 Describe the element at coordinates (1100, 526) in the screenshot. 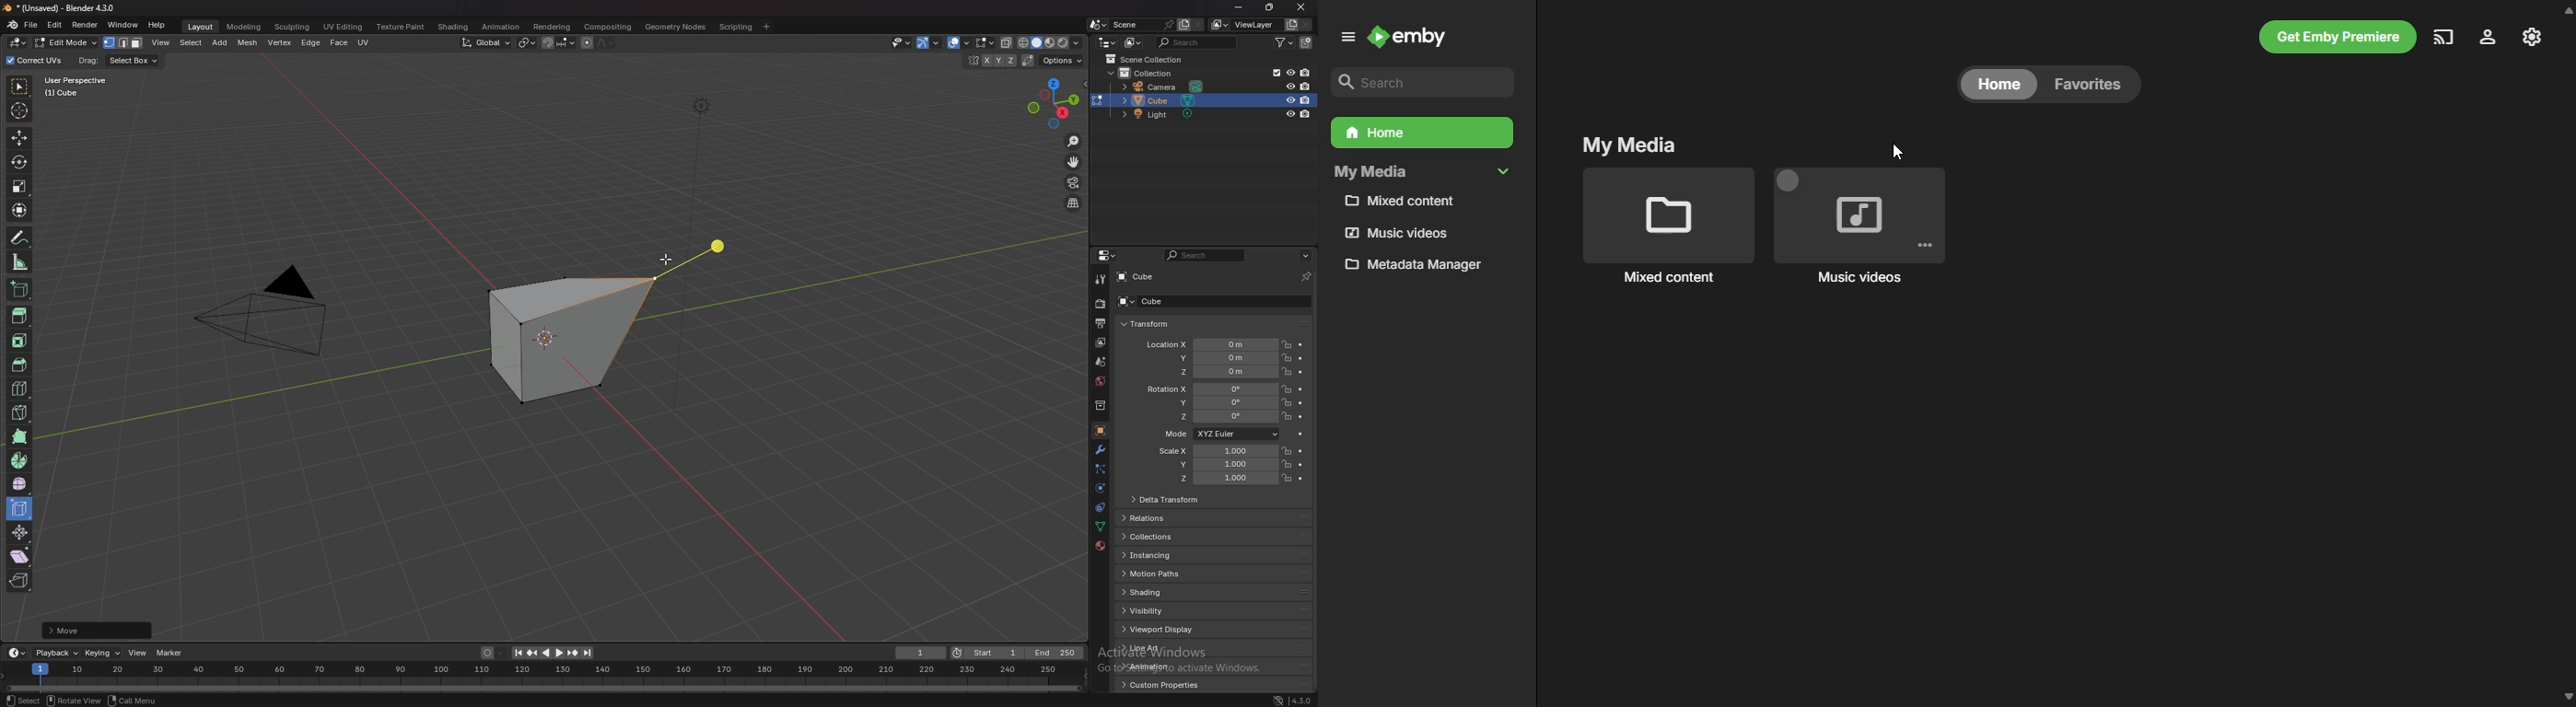

I see `data` at that location.